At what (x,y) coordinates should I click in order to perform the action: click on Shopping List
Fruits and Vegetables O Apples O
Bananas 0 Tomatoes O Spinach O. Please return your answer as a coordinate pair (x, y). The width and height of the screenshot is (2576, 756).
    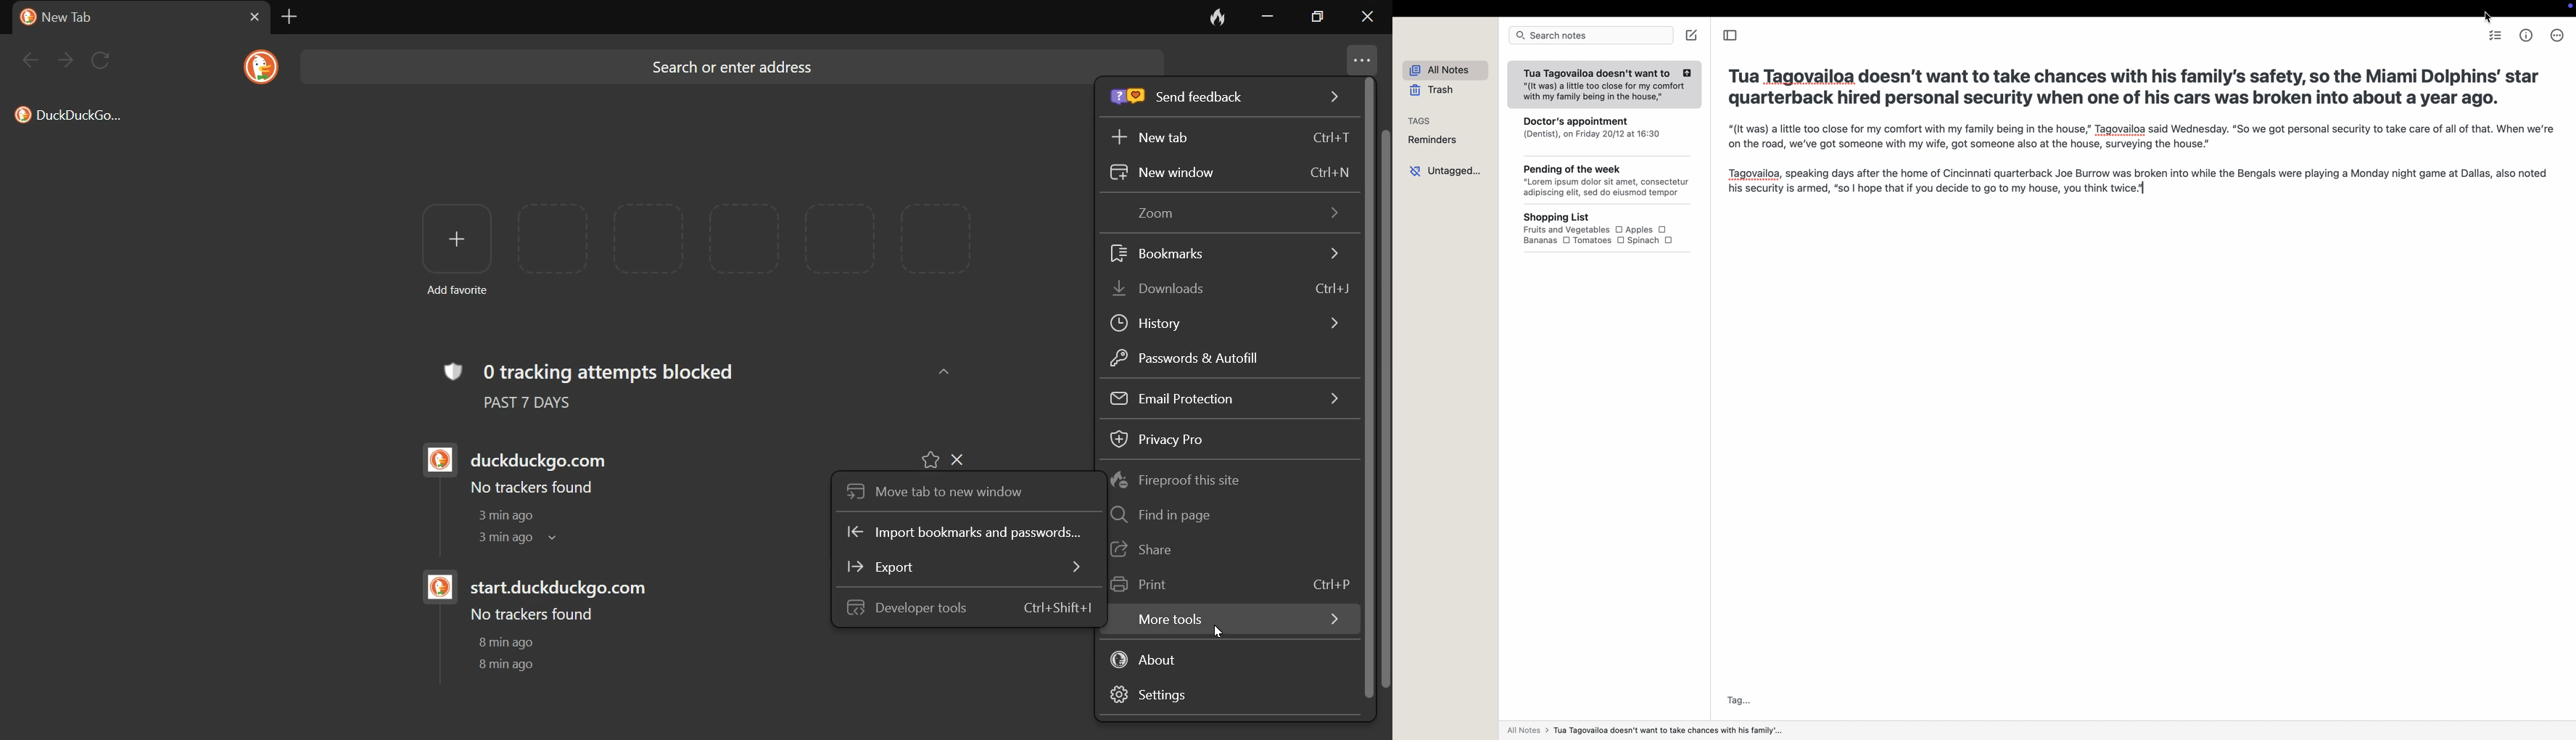
    Looking at the image, I should click on (1613, 229).